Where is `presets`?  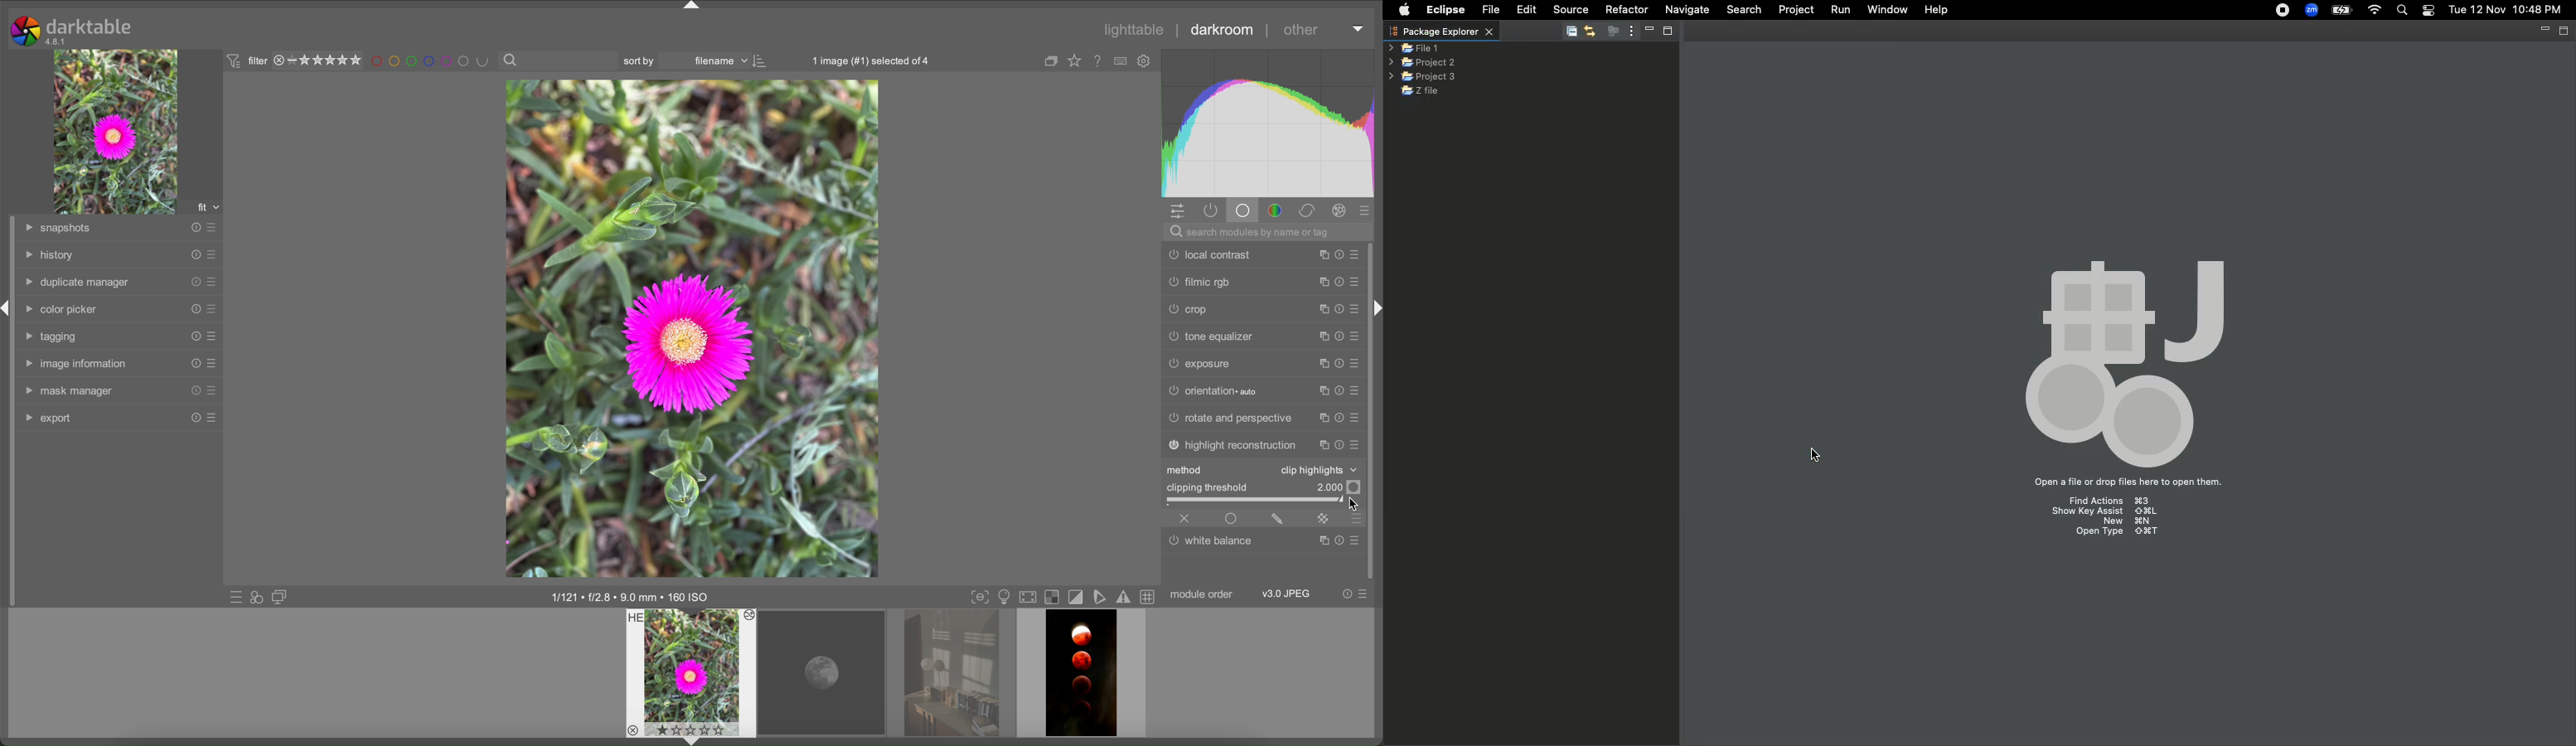
presets is located at coordinates (1357, 364).